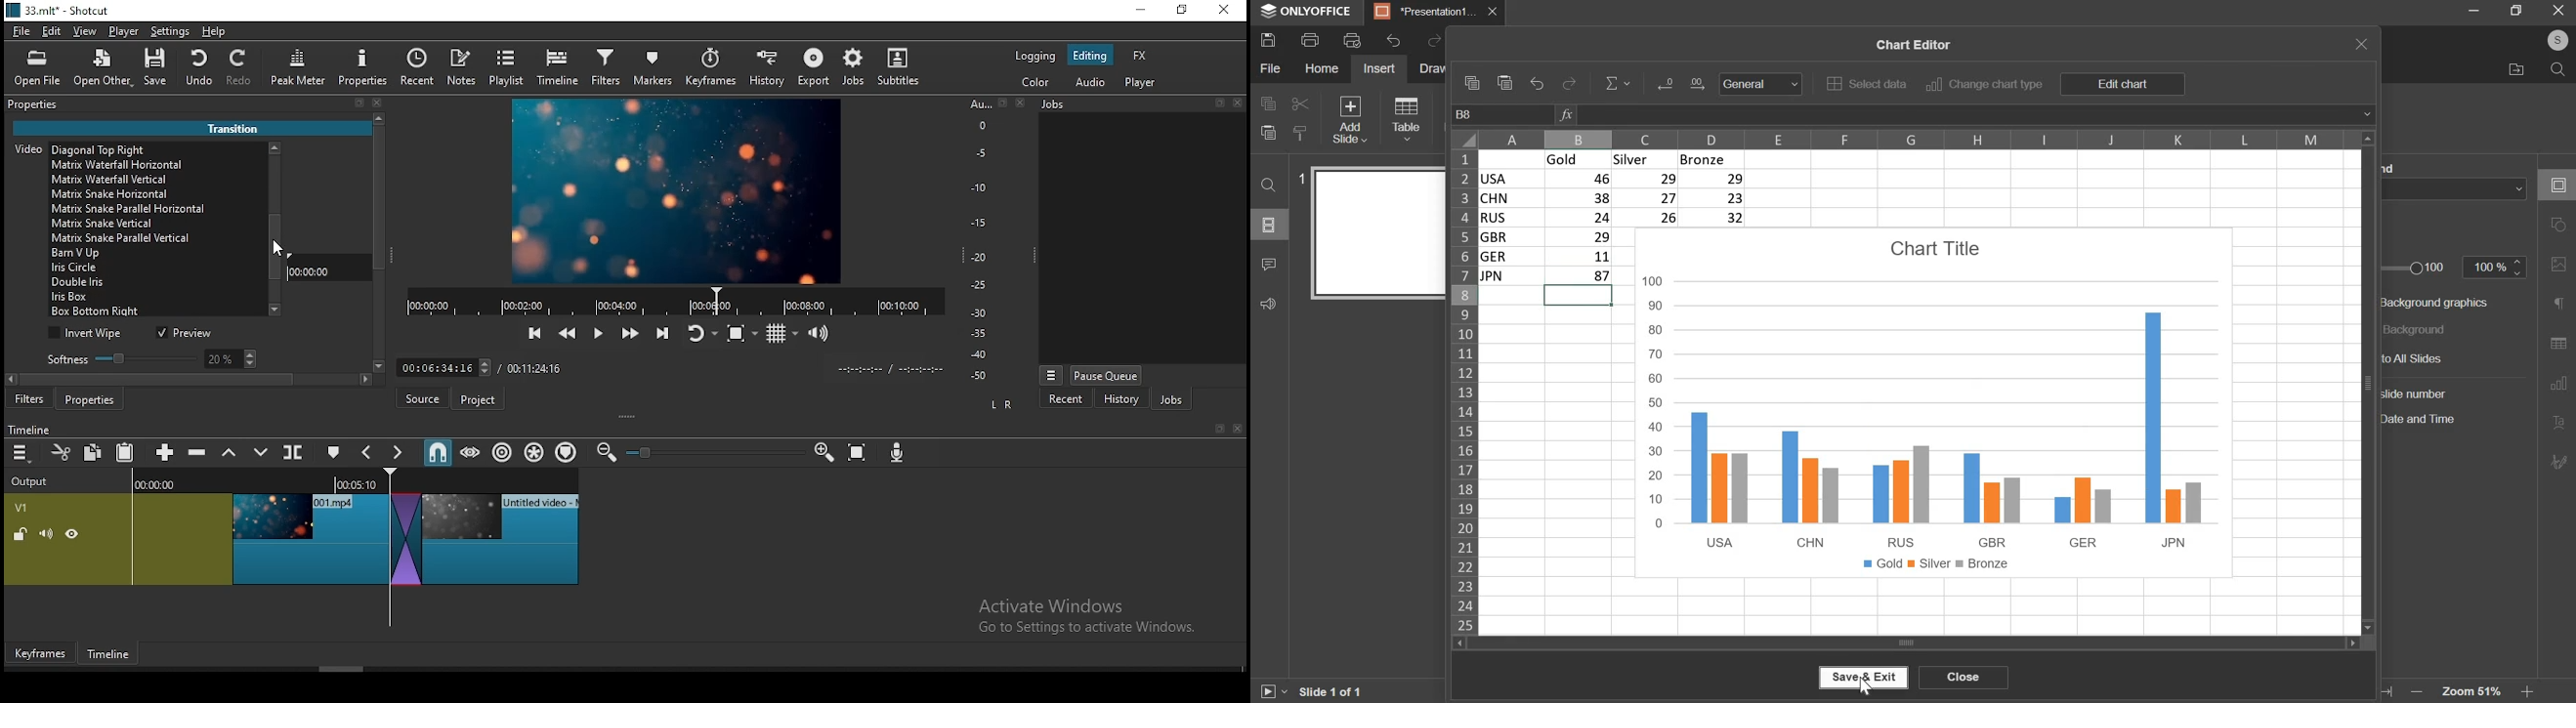 Image resolution: width=2576 pixels, height=728 pixels. What do you see at coordinates (2497, 268) in the screenshot?
I see `opacity` at bounding box center [2497, 268].